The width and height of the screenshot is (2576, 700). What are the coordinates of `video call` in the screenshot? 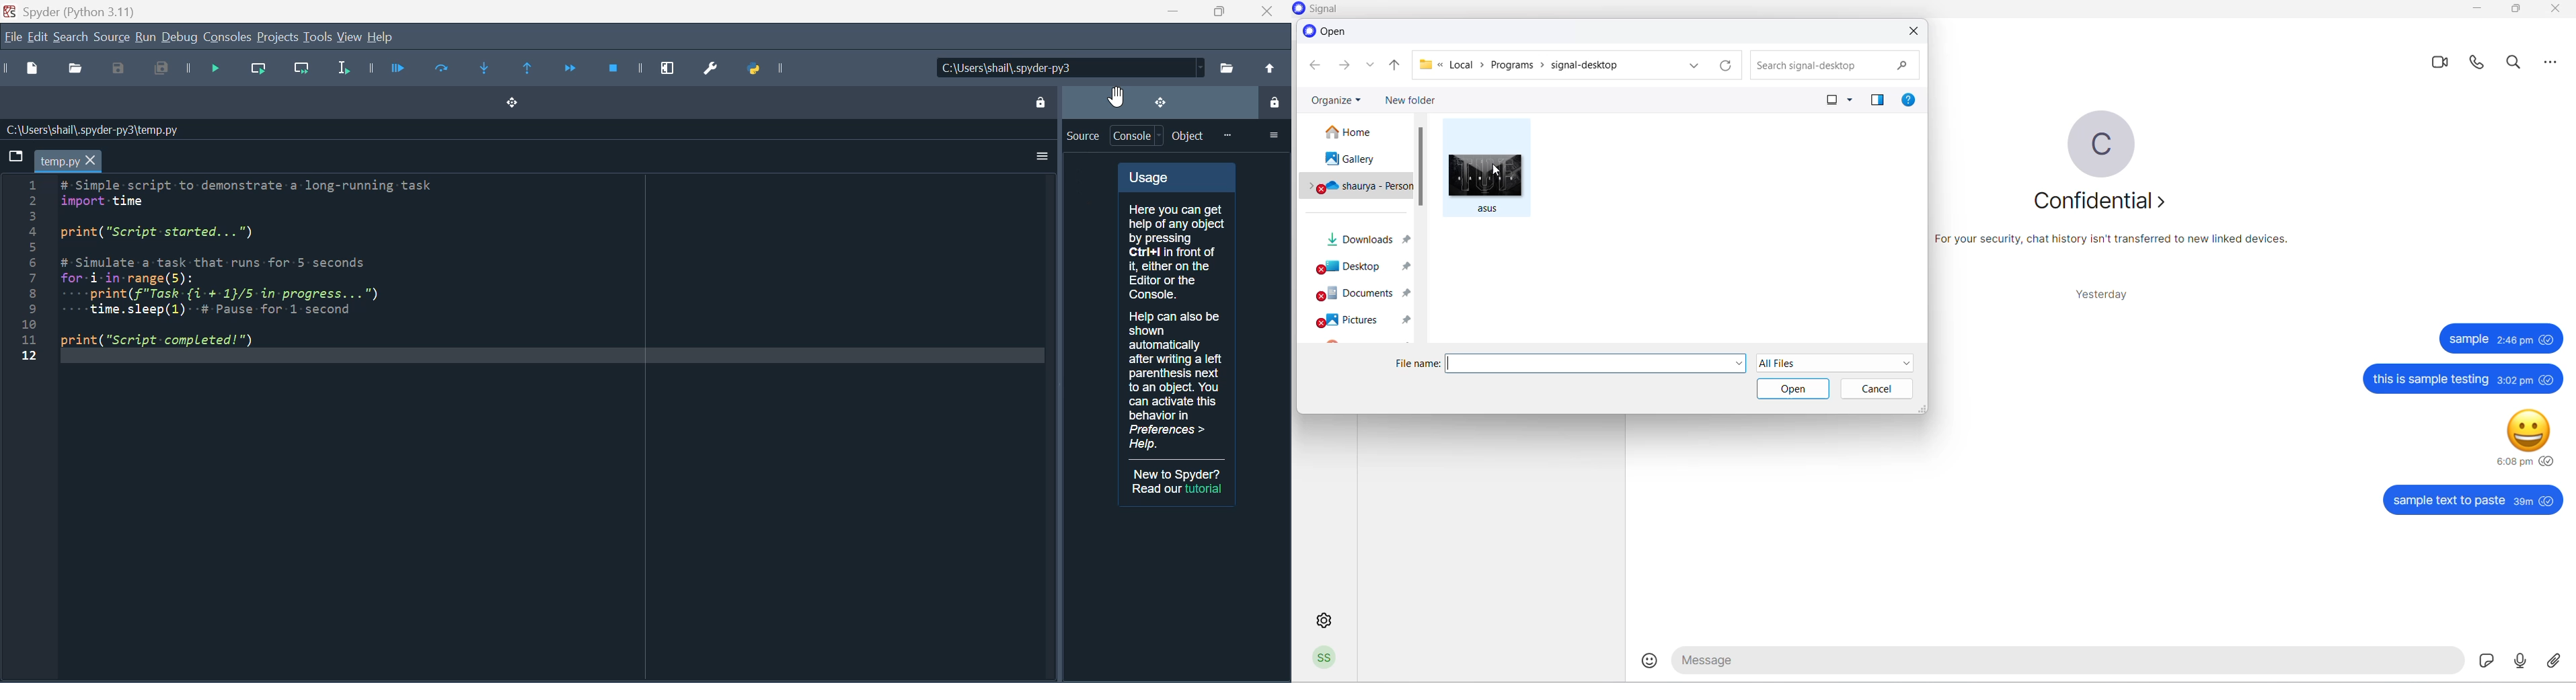 It's located at (2442, 63).